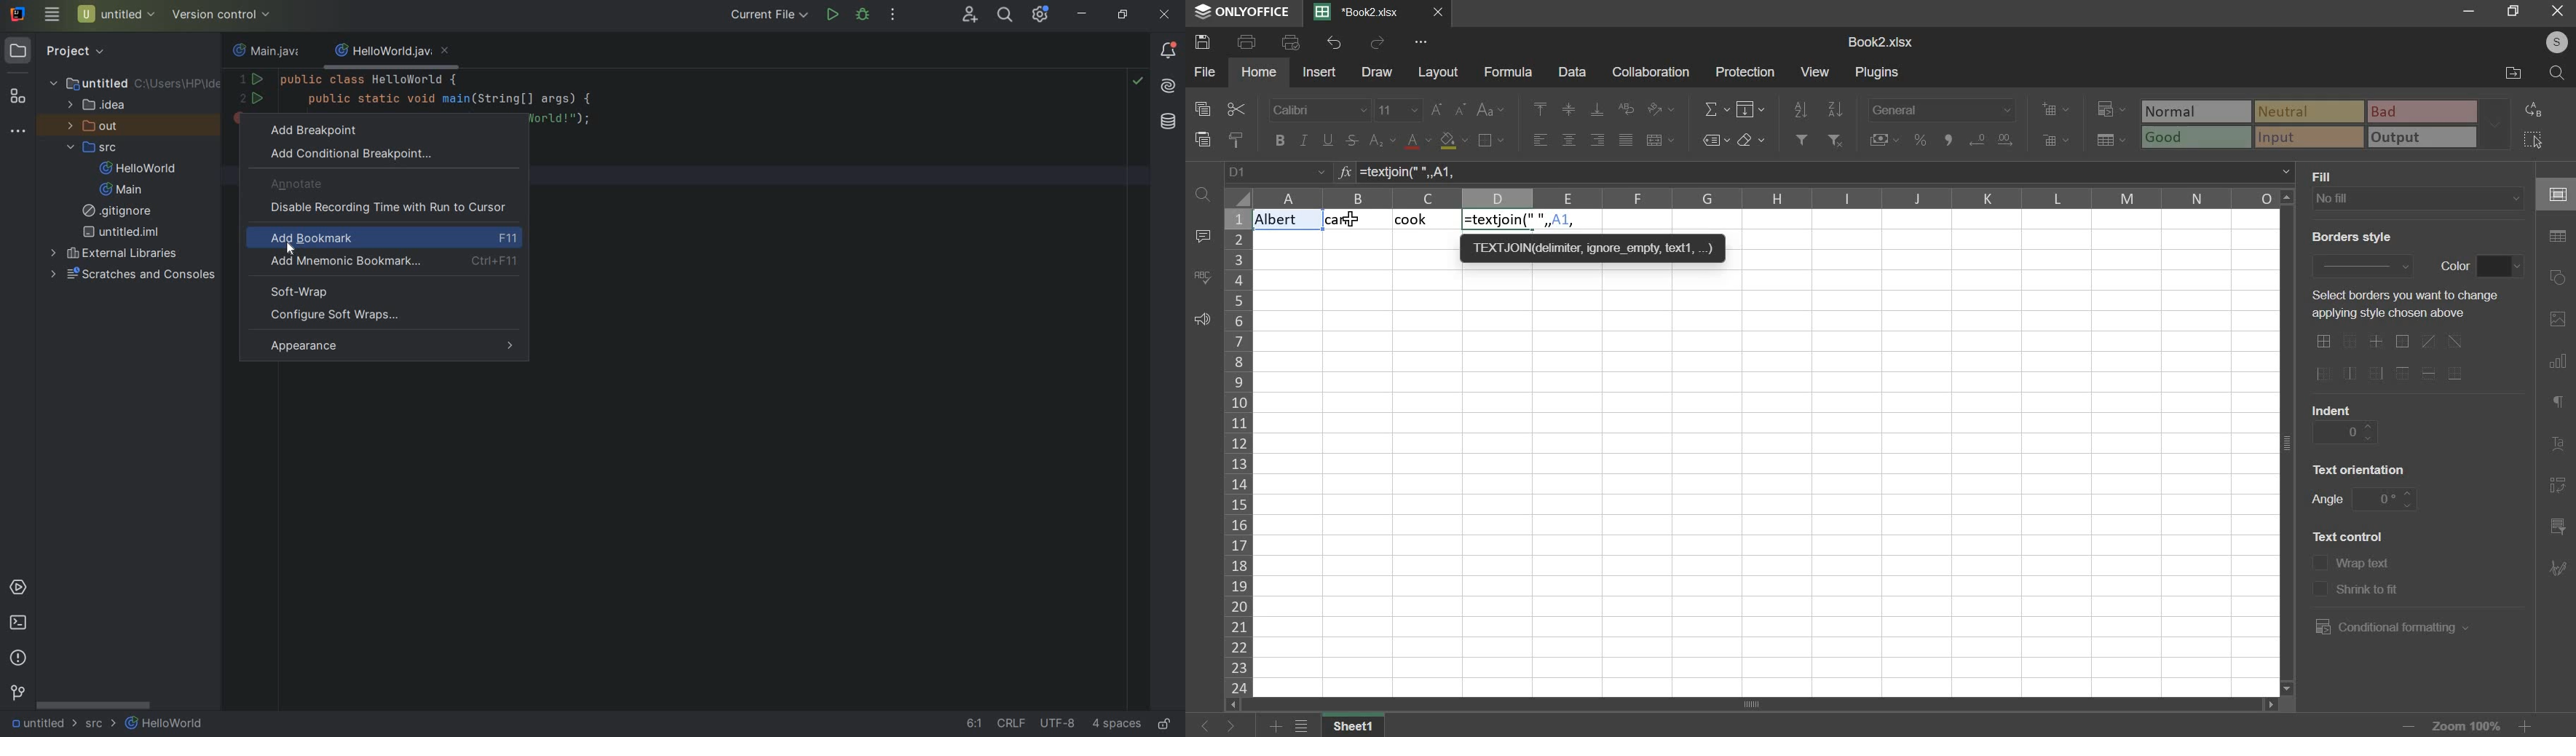  I want to click on home, so click(1260, 71).